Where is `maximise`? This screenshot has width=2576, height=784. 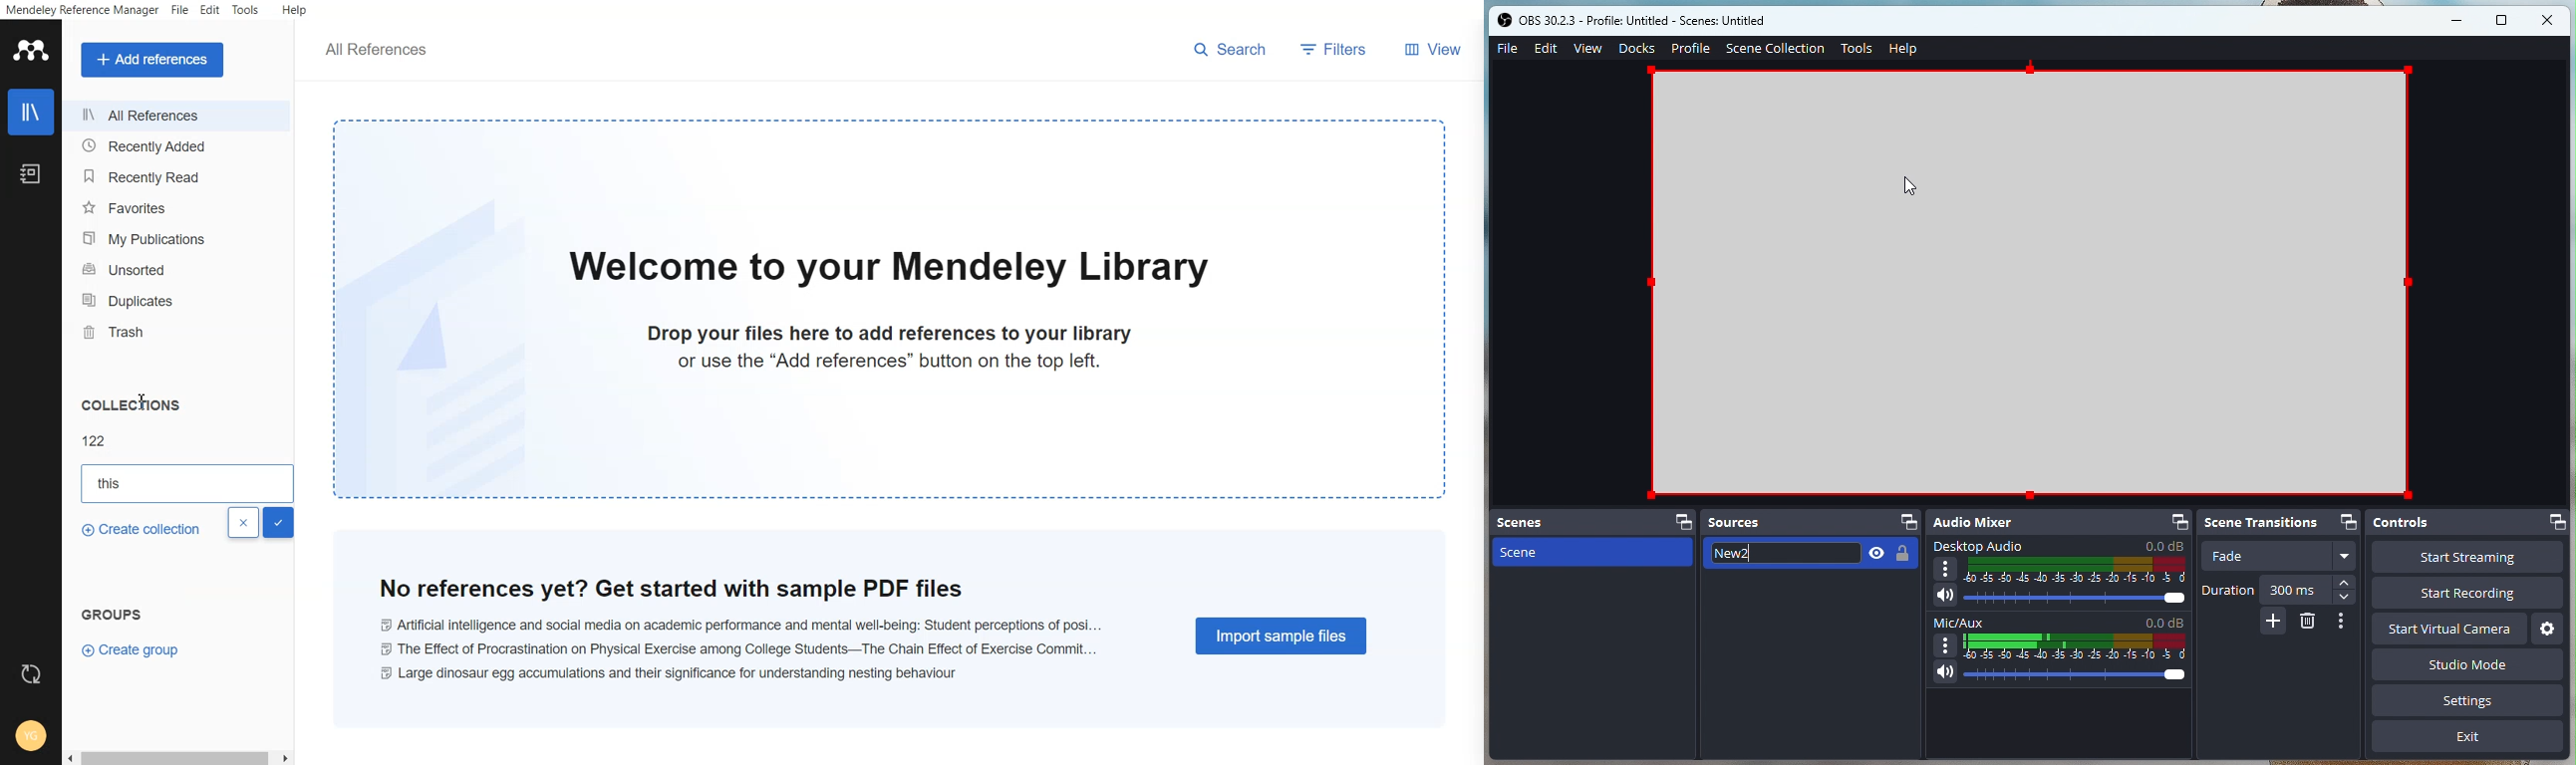 maximise is located at coordinates (2503, 21).